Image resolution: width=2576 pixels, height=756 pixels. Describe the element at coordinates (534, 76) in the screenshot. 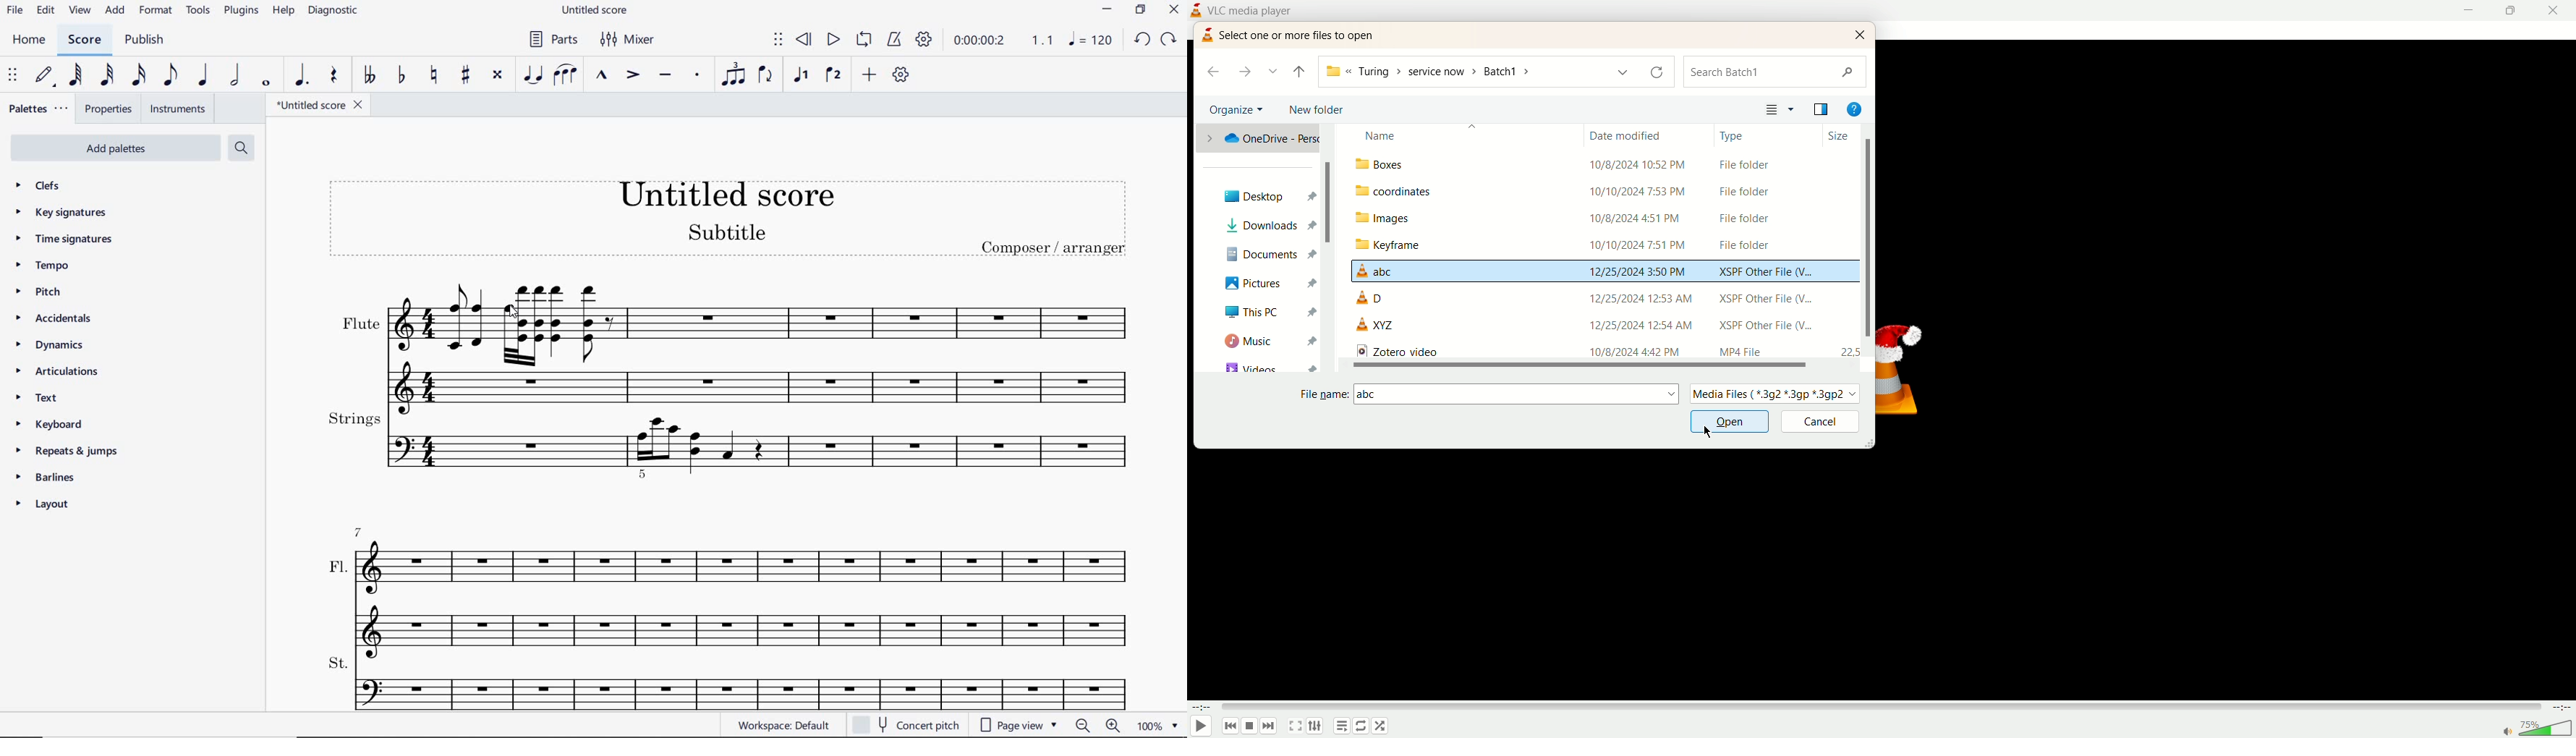

I see `TIE` at that location.